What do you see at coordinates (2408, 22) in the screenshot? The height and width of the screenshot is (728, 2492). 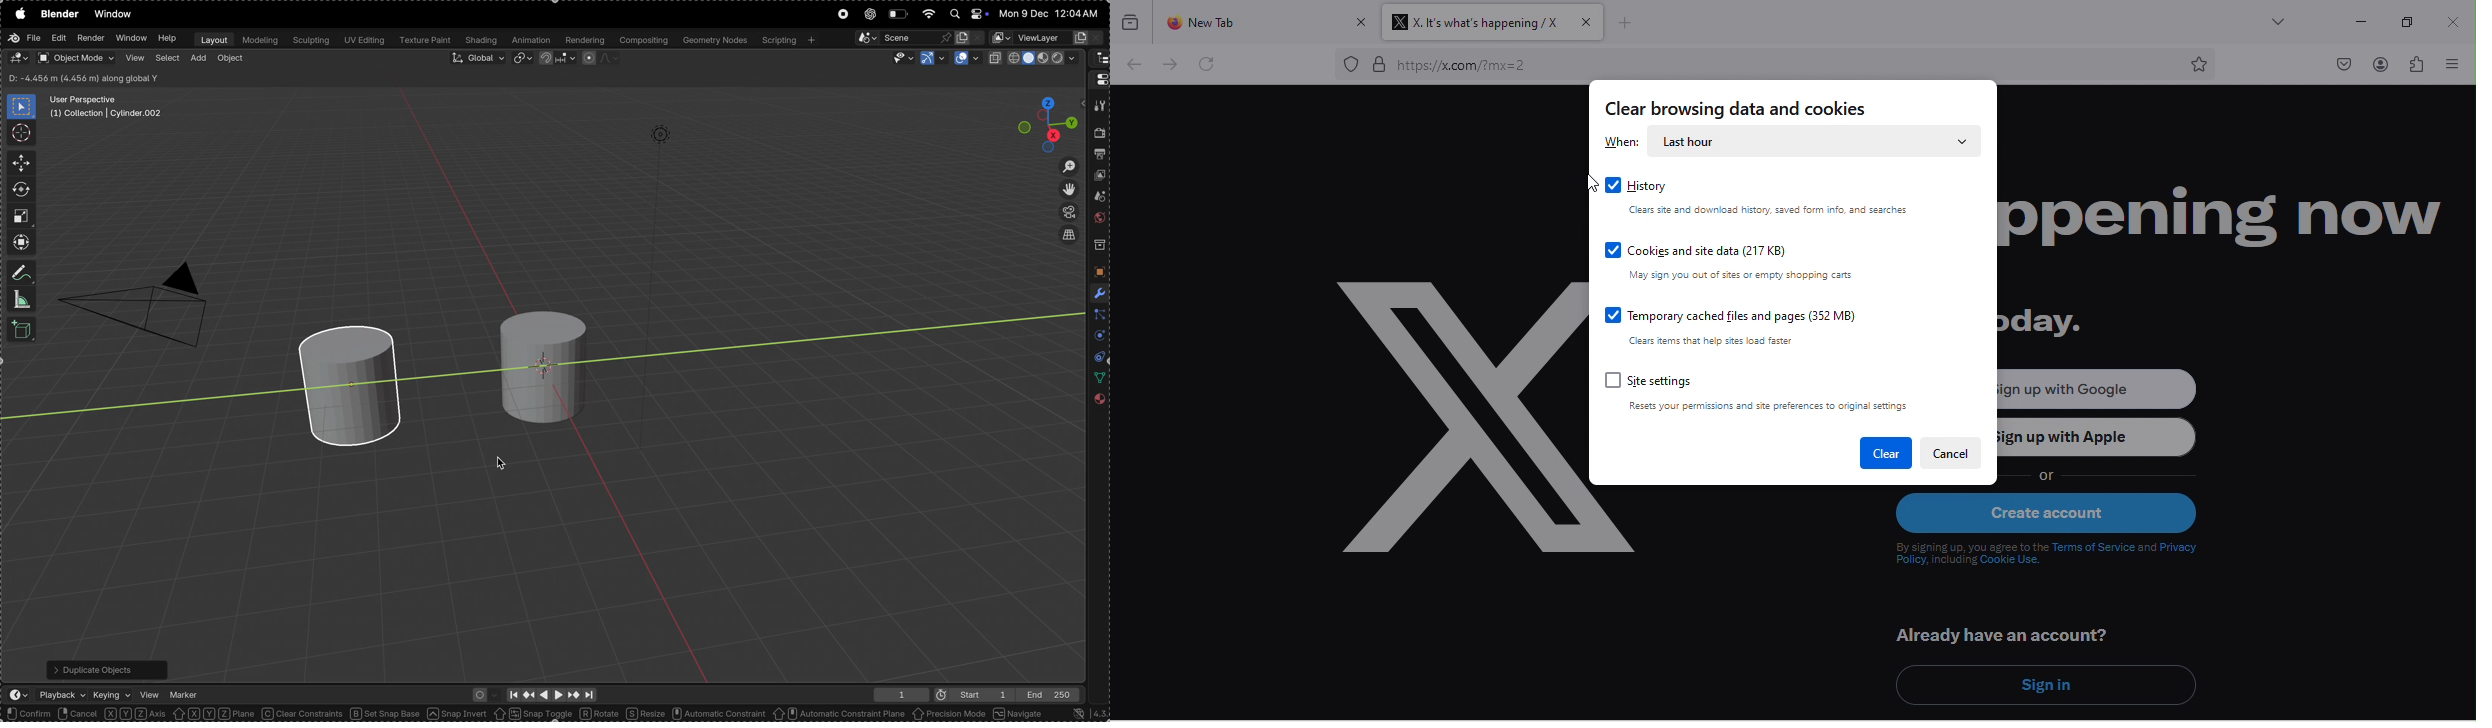 I see `maximize` at bounding box center [2408, 22].